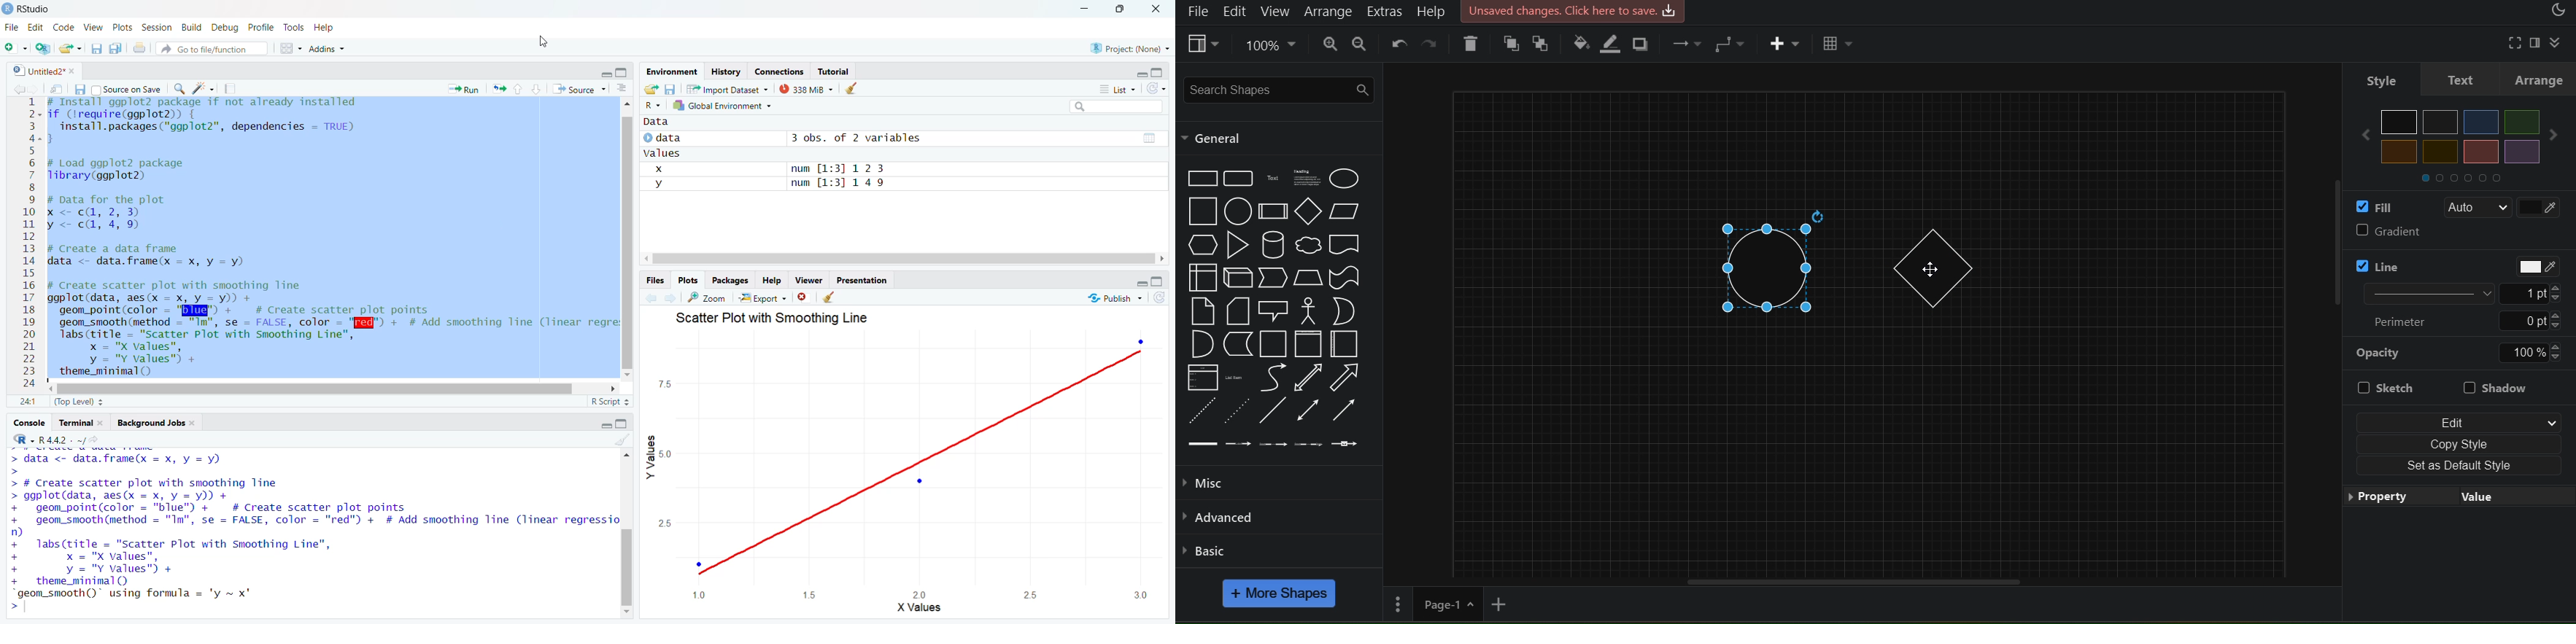 The image size is (2576, 644). I want to click on hide console, so click(1158, 73).